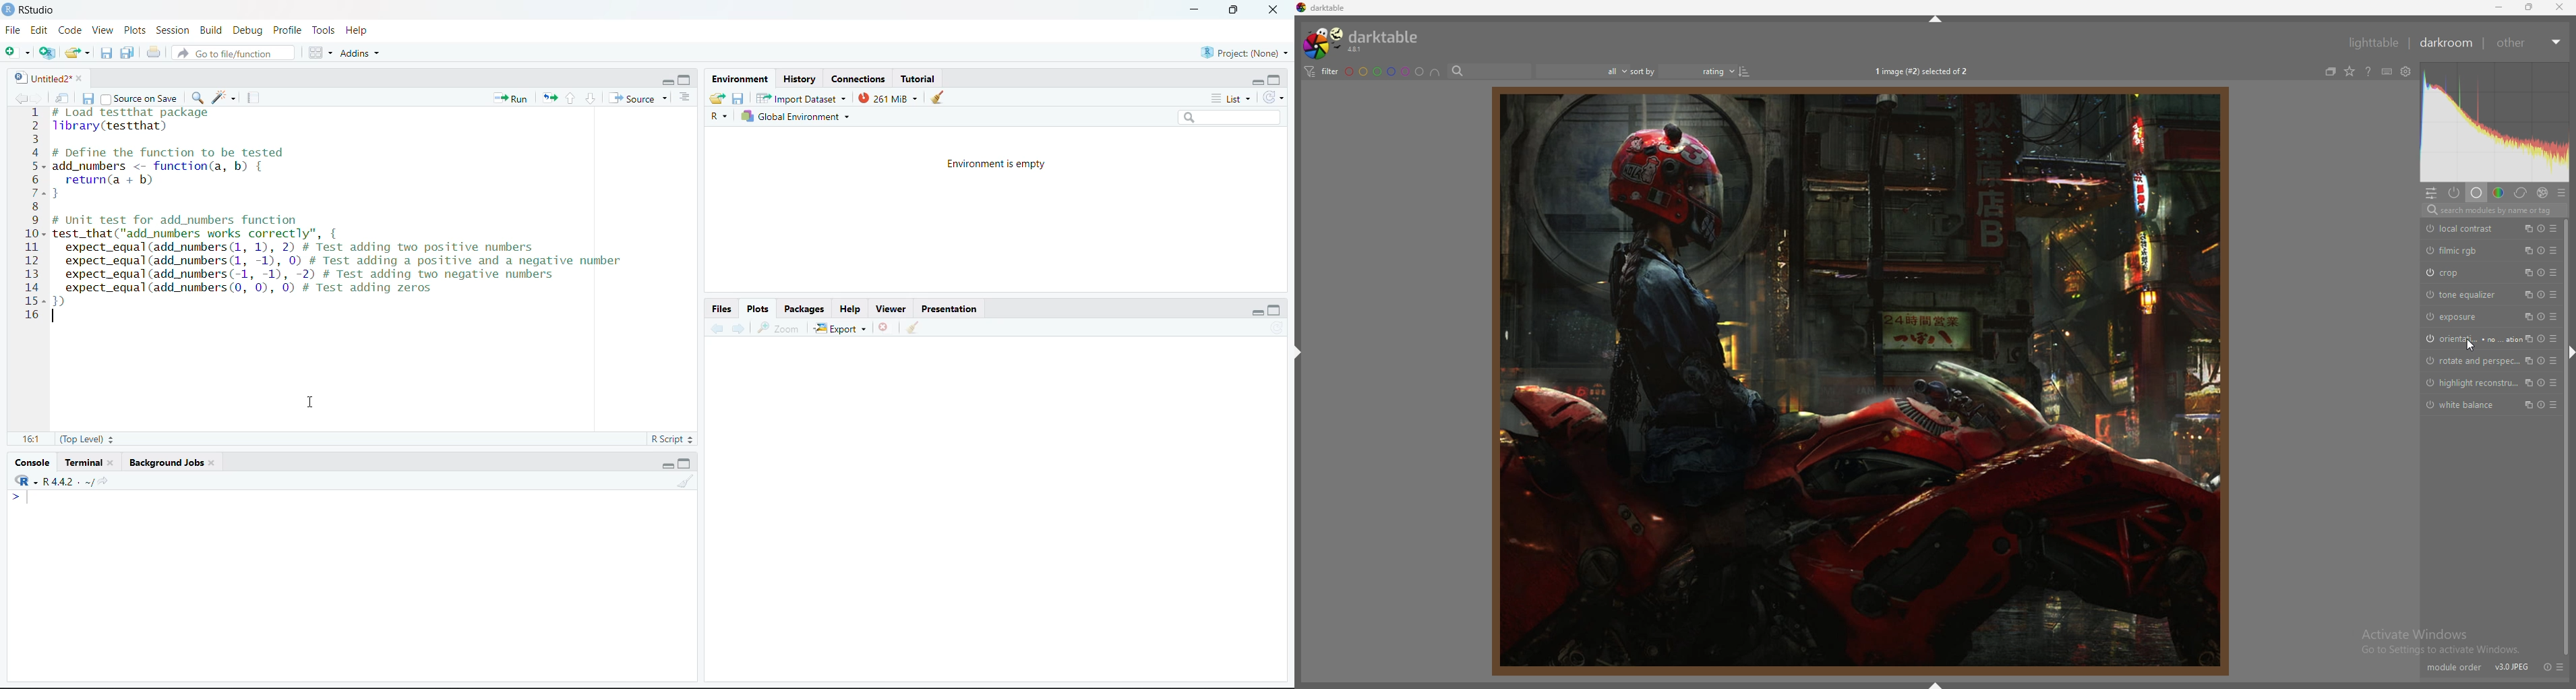 The image size is (2576, 700). Describe the element at coordinates (46, 53) in the screenshot. I see `create a project` at that location.